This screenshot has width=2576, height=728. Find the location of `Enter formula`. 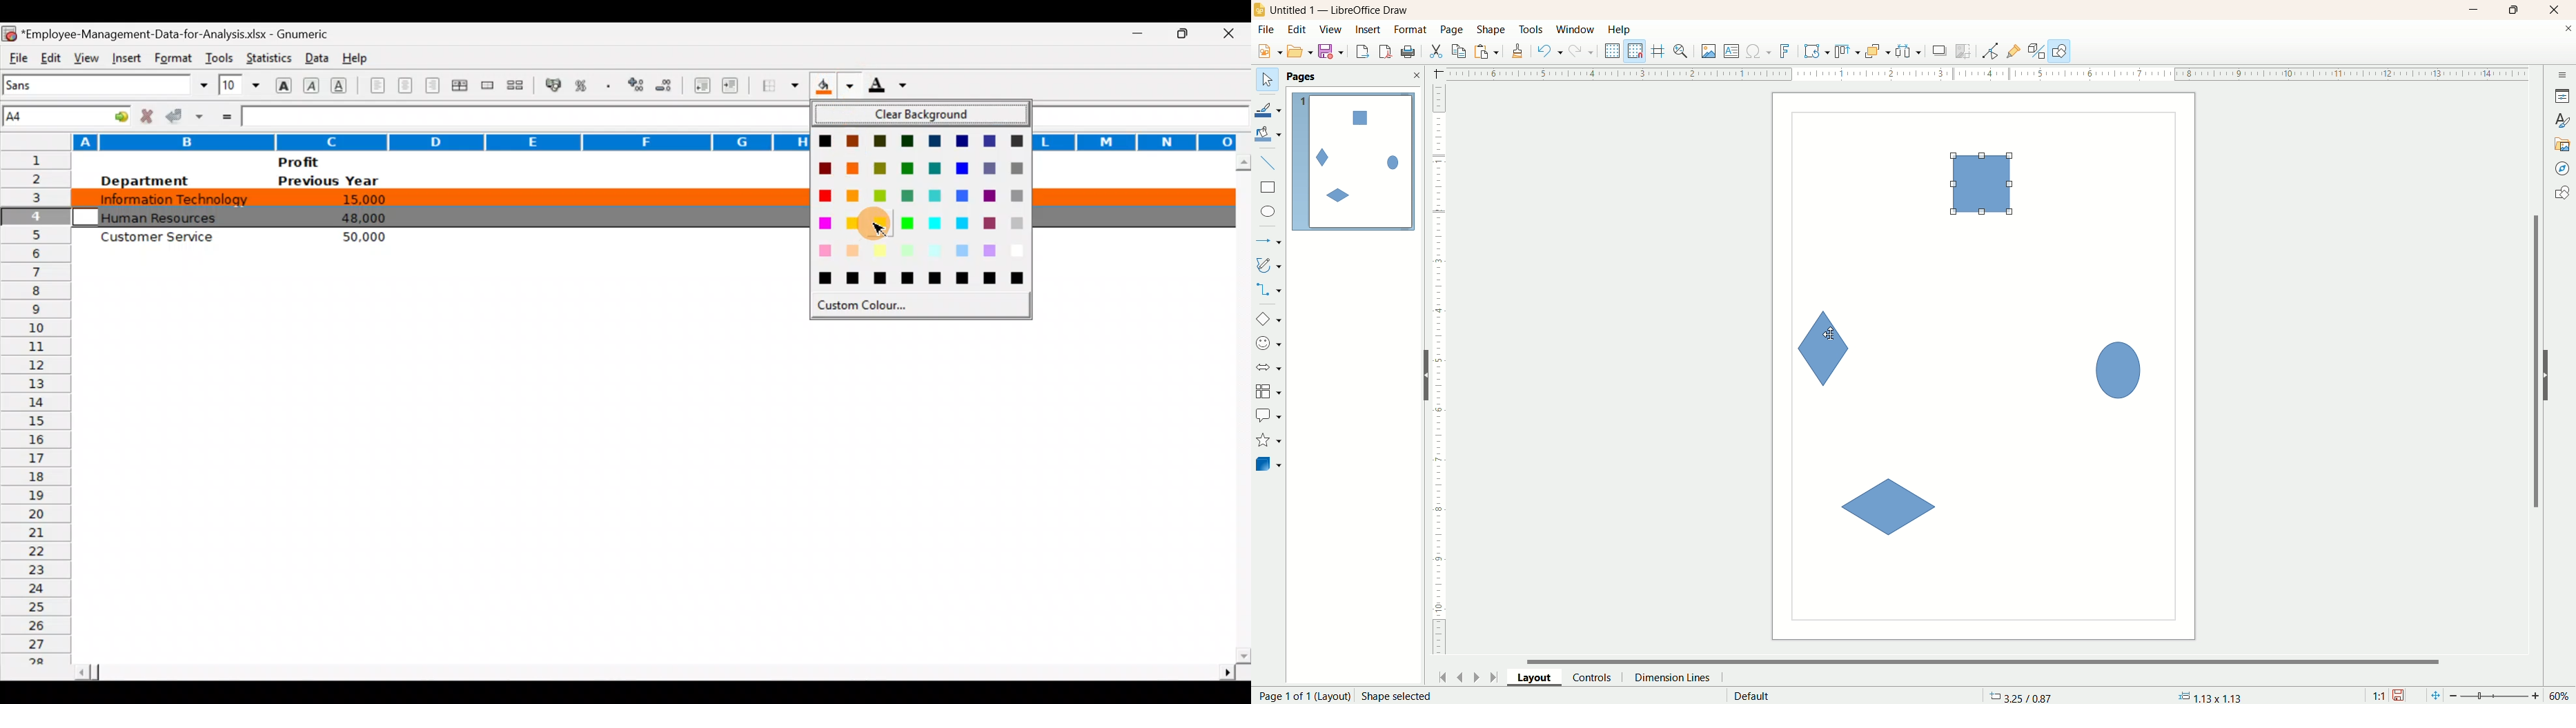

Enter formula is located at coordinates (225, 115).